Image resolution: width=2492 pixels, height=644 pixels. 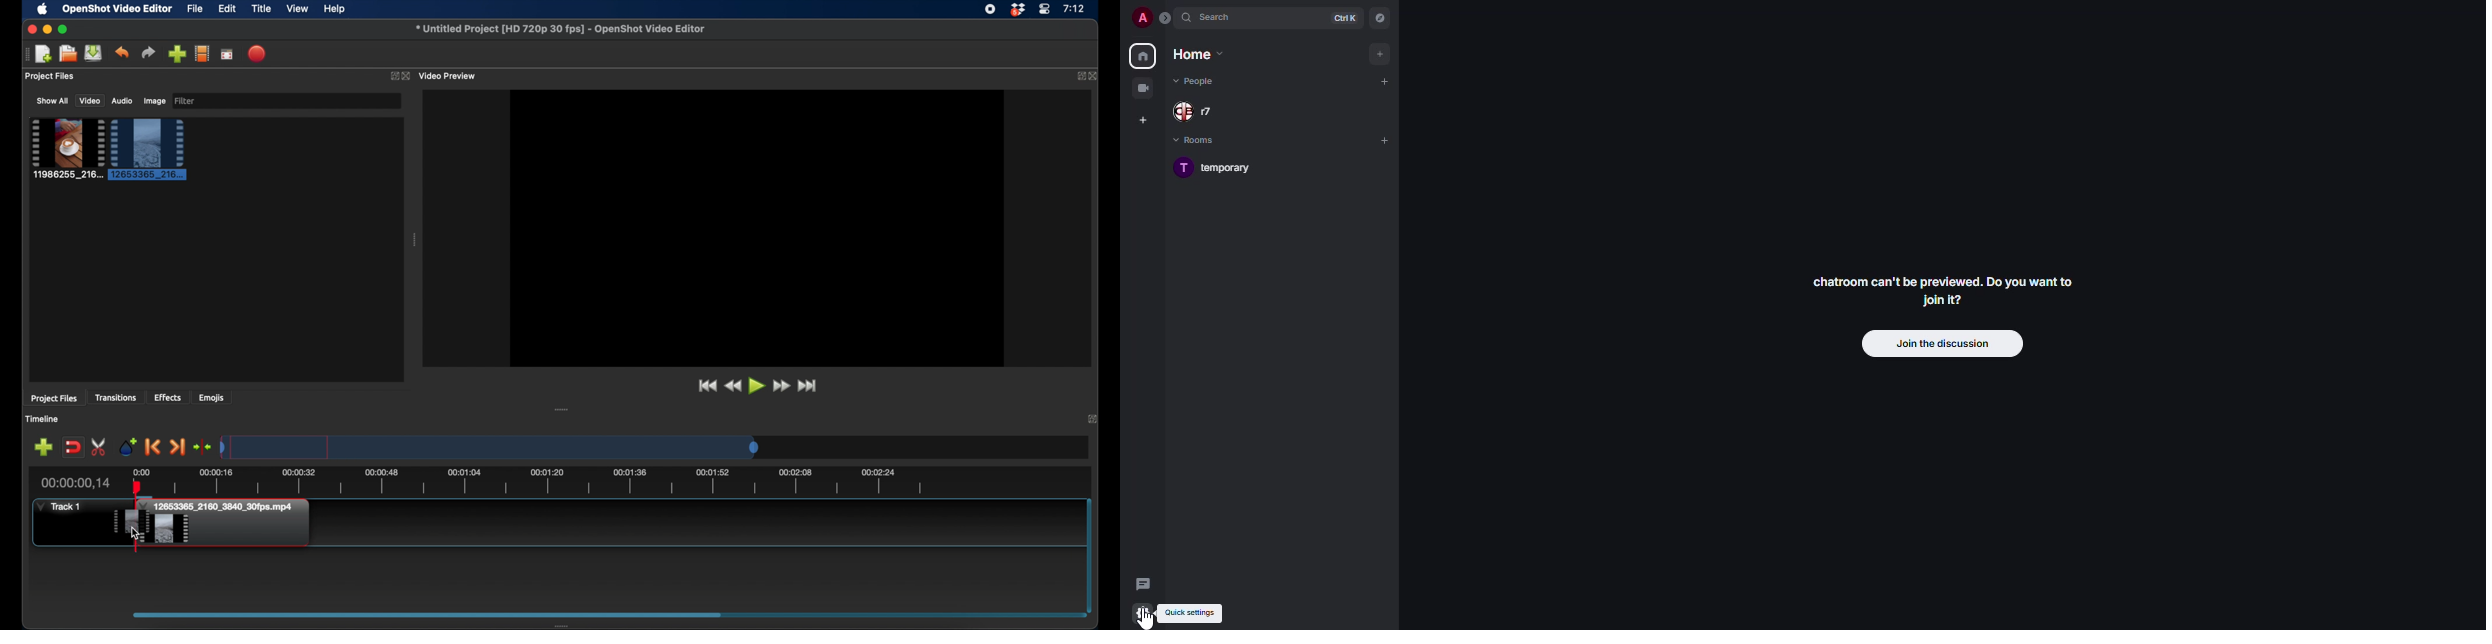 What do you see at coordinates (1147, 620) in the screenshot?
I see `cursor` at bounding box center [1147, 620].